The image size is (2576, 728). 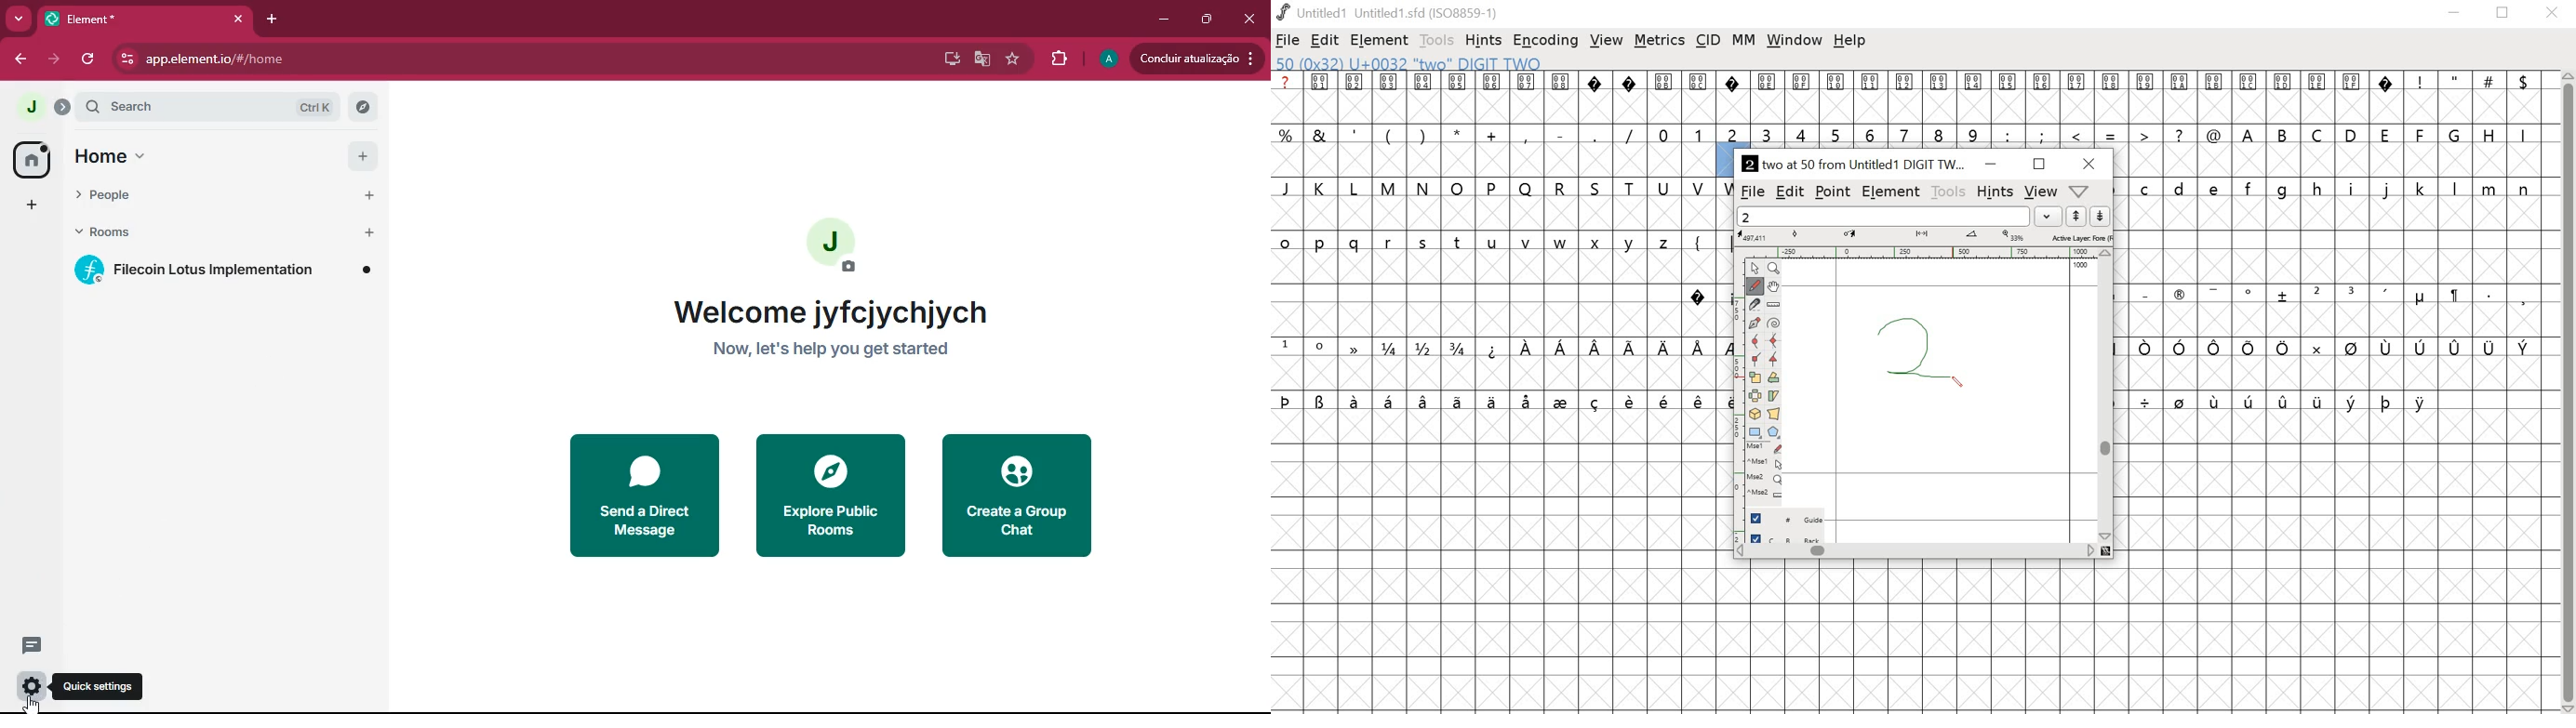 I want to click on rooms, so click(x=126, y=232).